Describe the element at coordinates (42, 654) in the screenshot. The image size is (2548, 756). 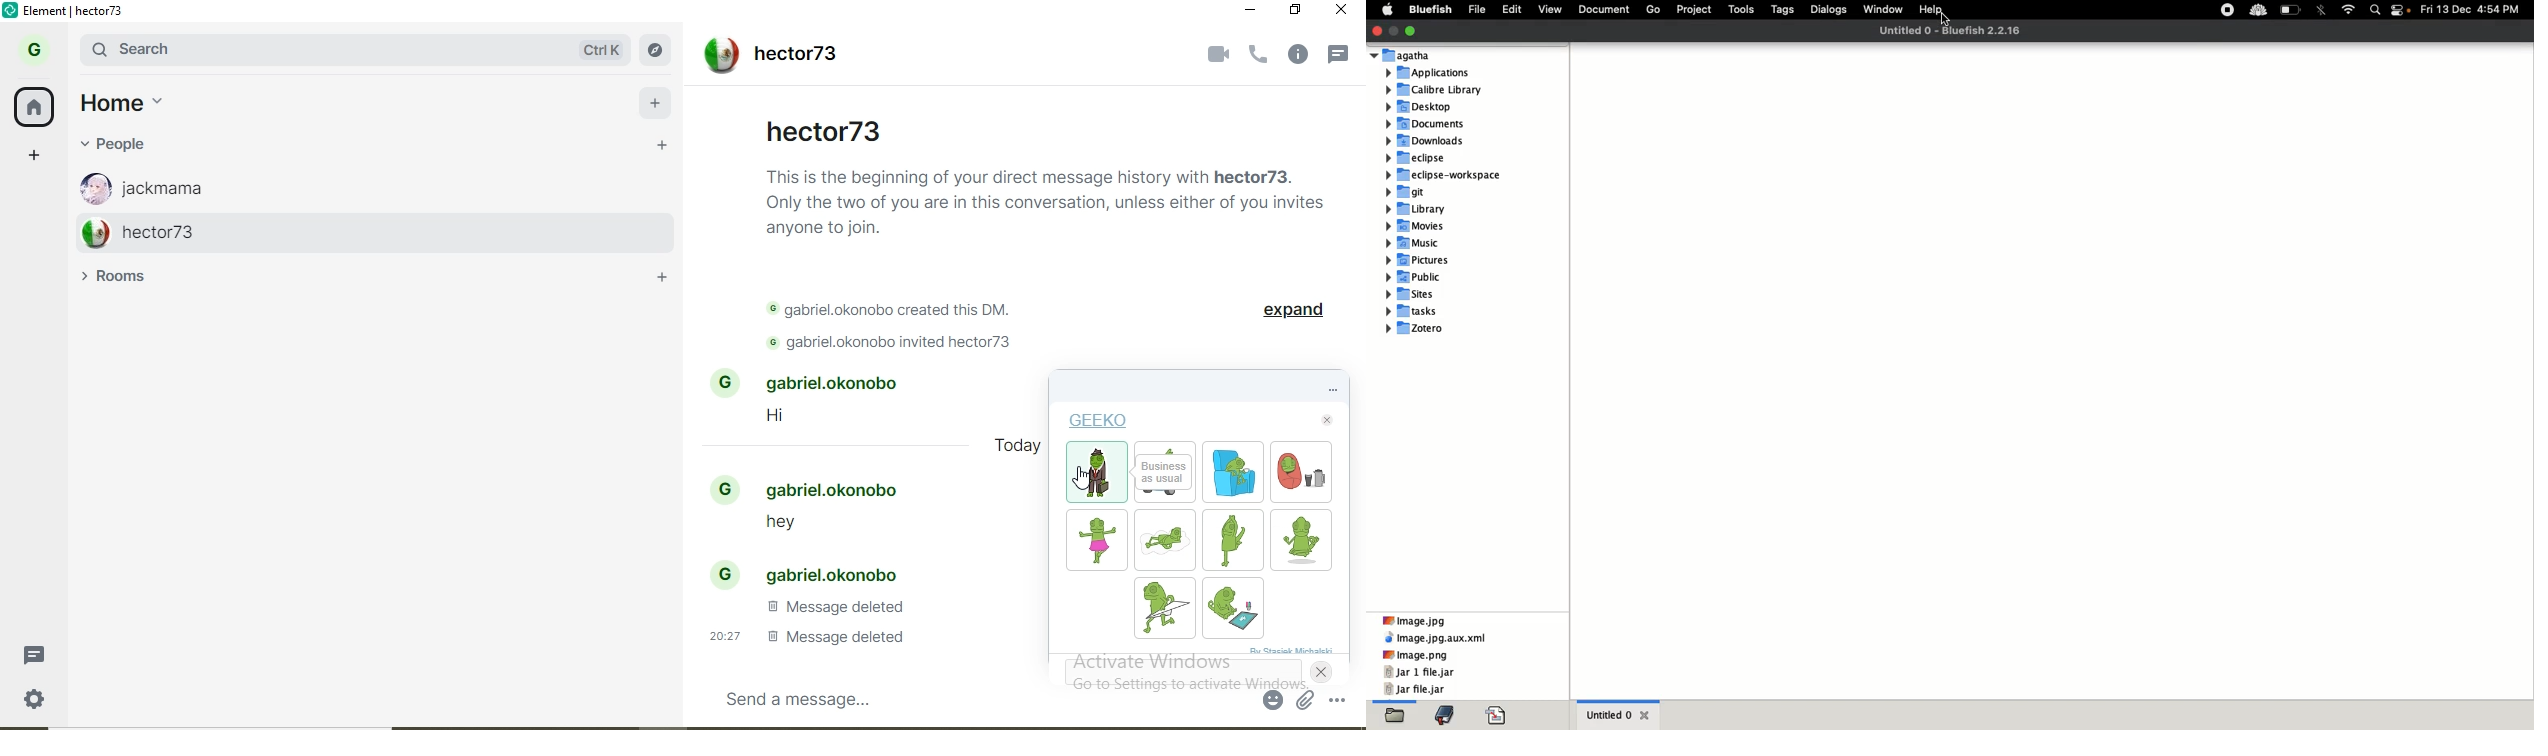
I see `message` at that location.